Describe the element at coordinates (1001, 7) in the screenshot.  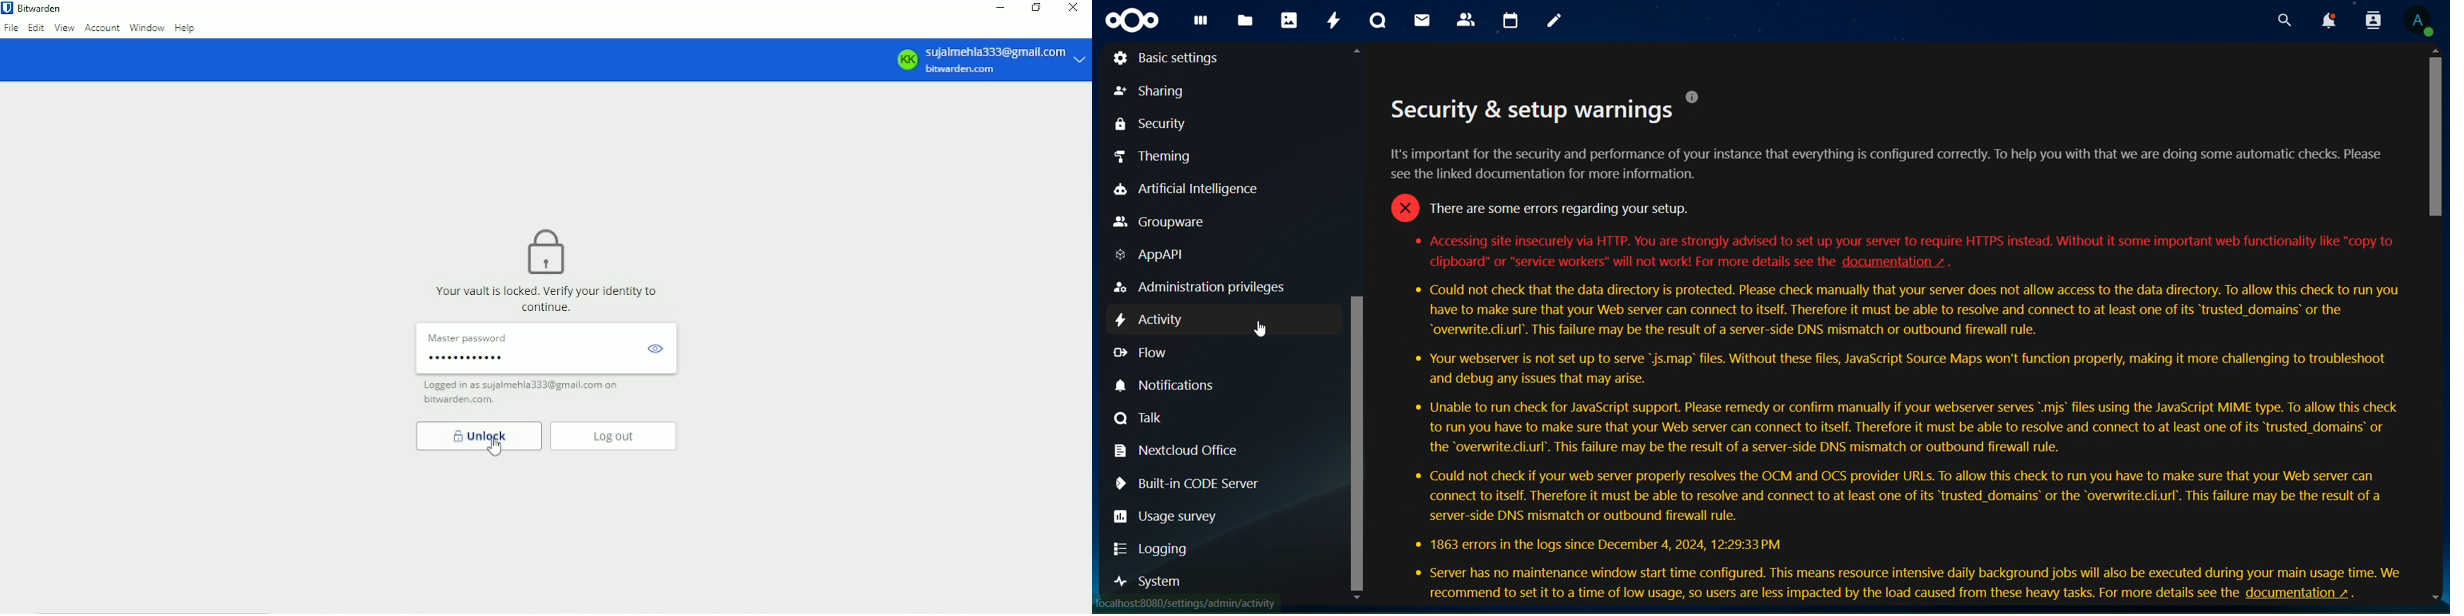
I see `Minimize` at that location.